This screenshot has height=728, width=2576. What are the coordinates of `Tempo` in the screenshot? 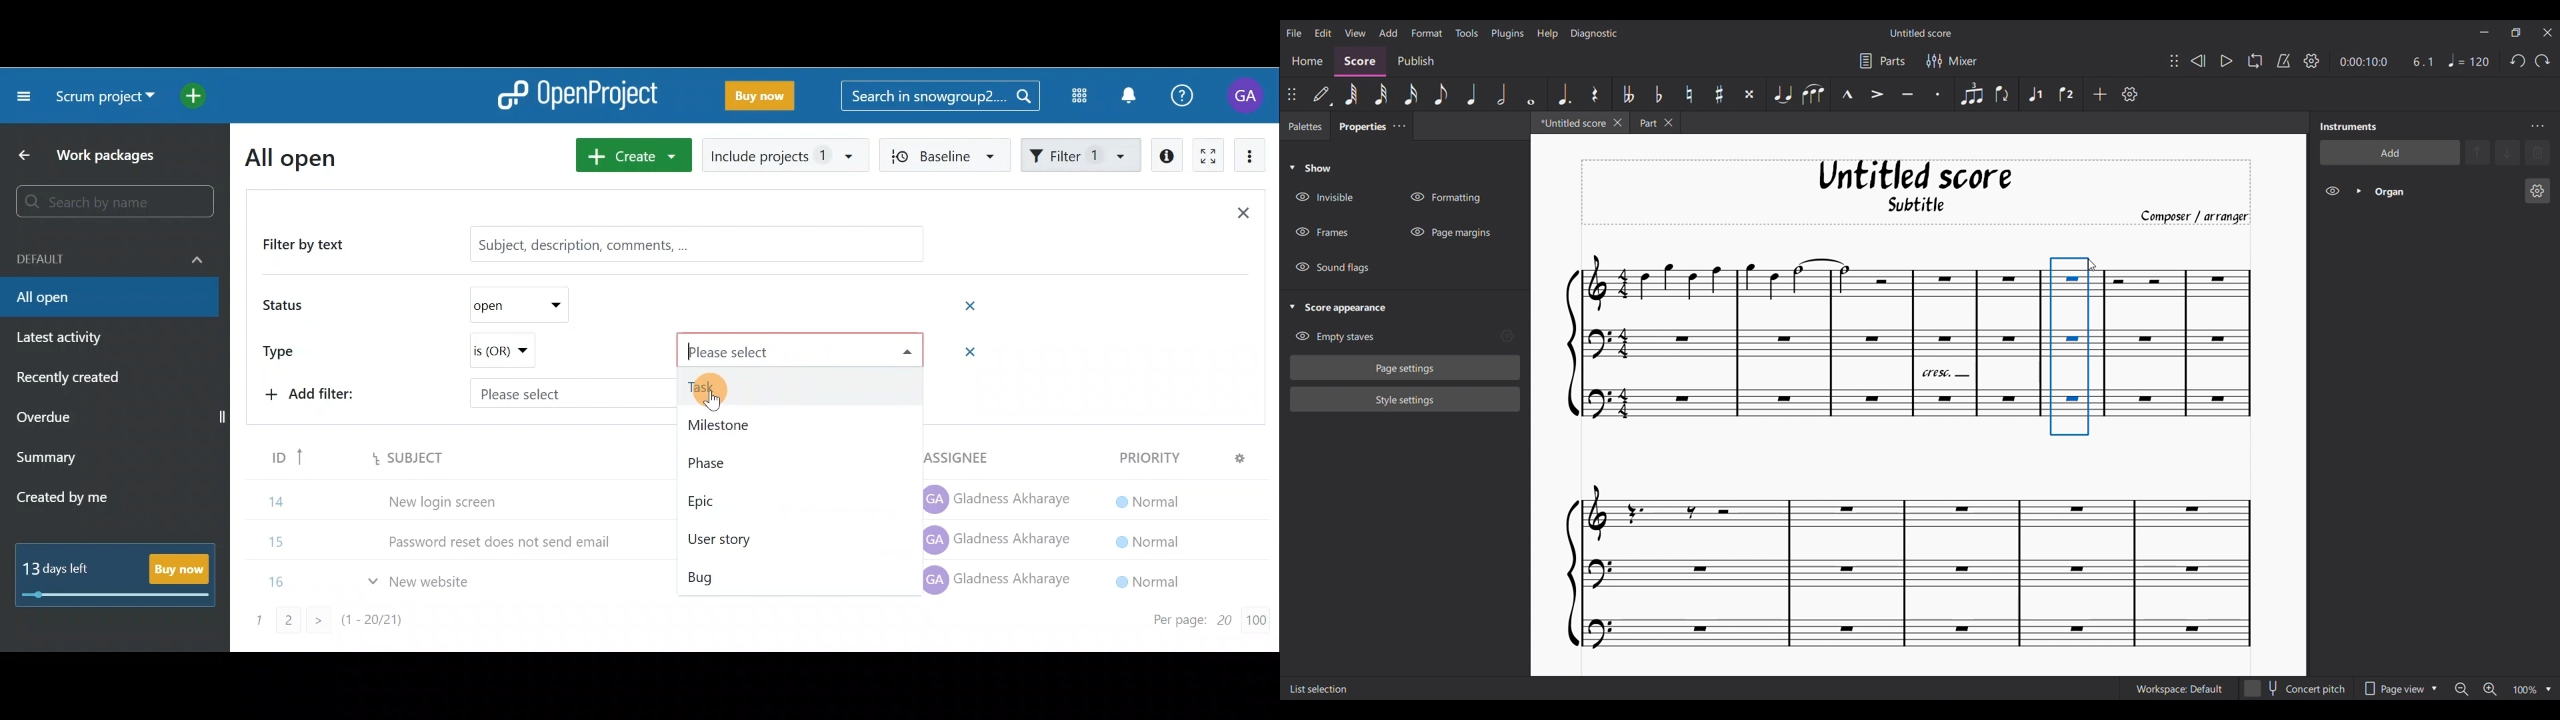 It's located at (2469, 60).